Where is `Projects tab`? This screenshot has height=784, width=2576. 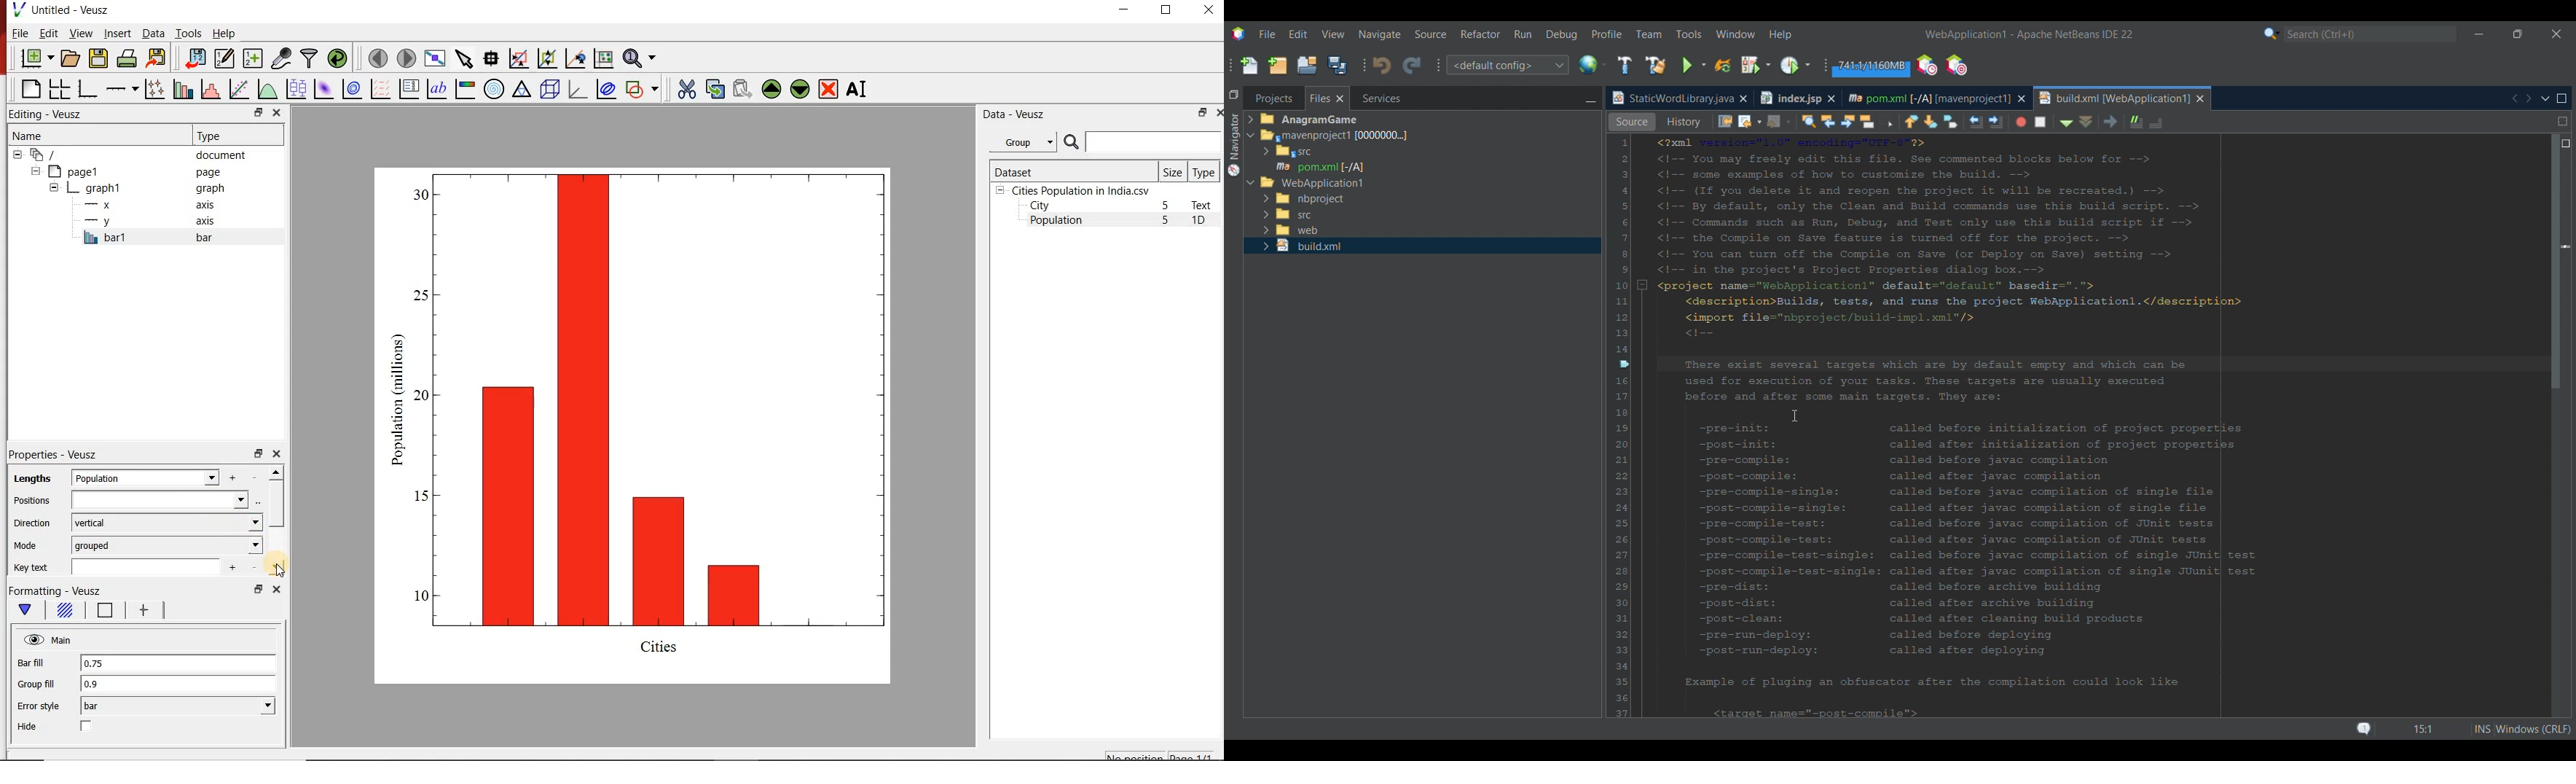
Projects tab is located at coordinates (1273, 98).